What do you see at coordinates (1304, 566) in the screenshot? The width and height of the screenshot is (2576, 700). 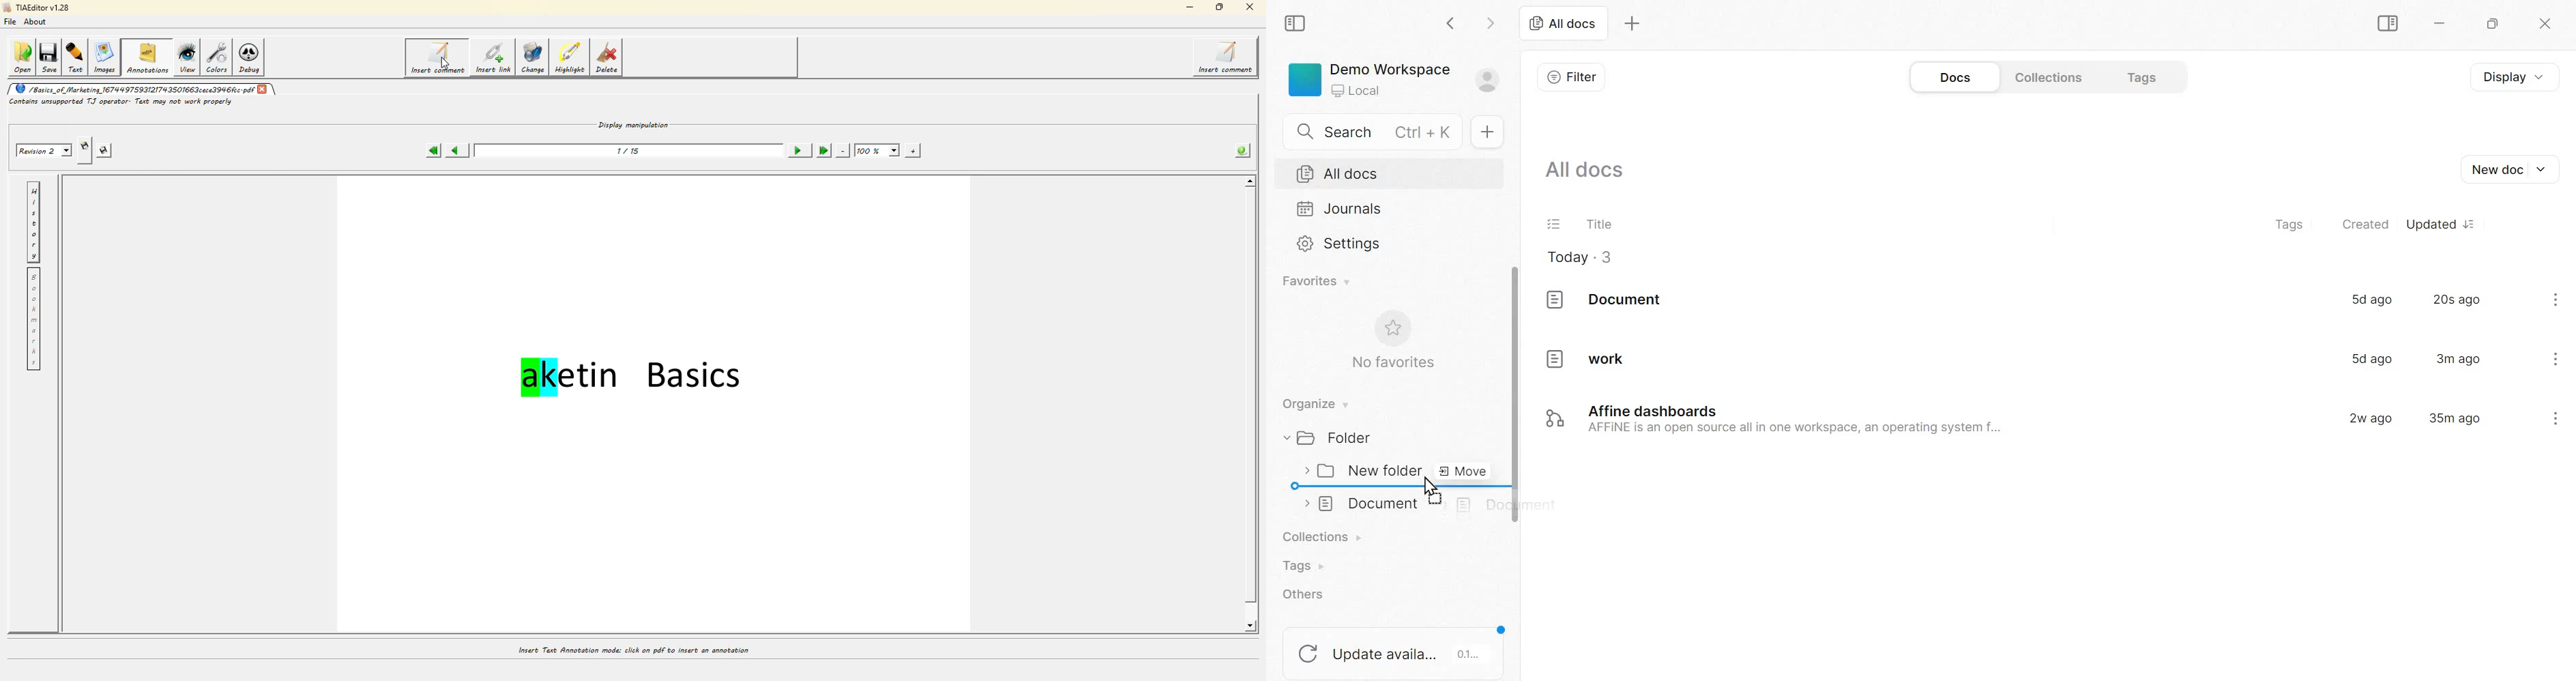 I see `Tags` at bounding box center [1304, 566].